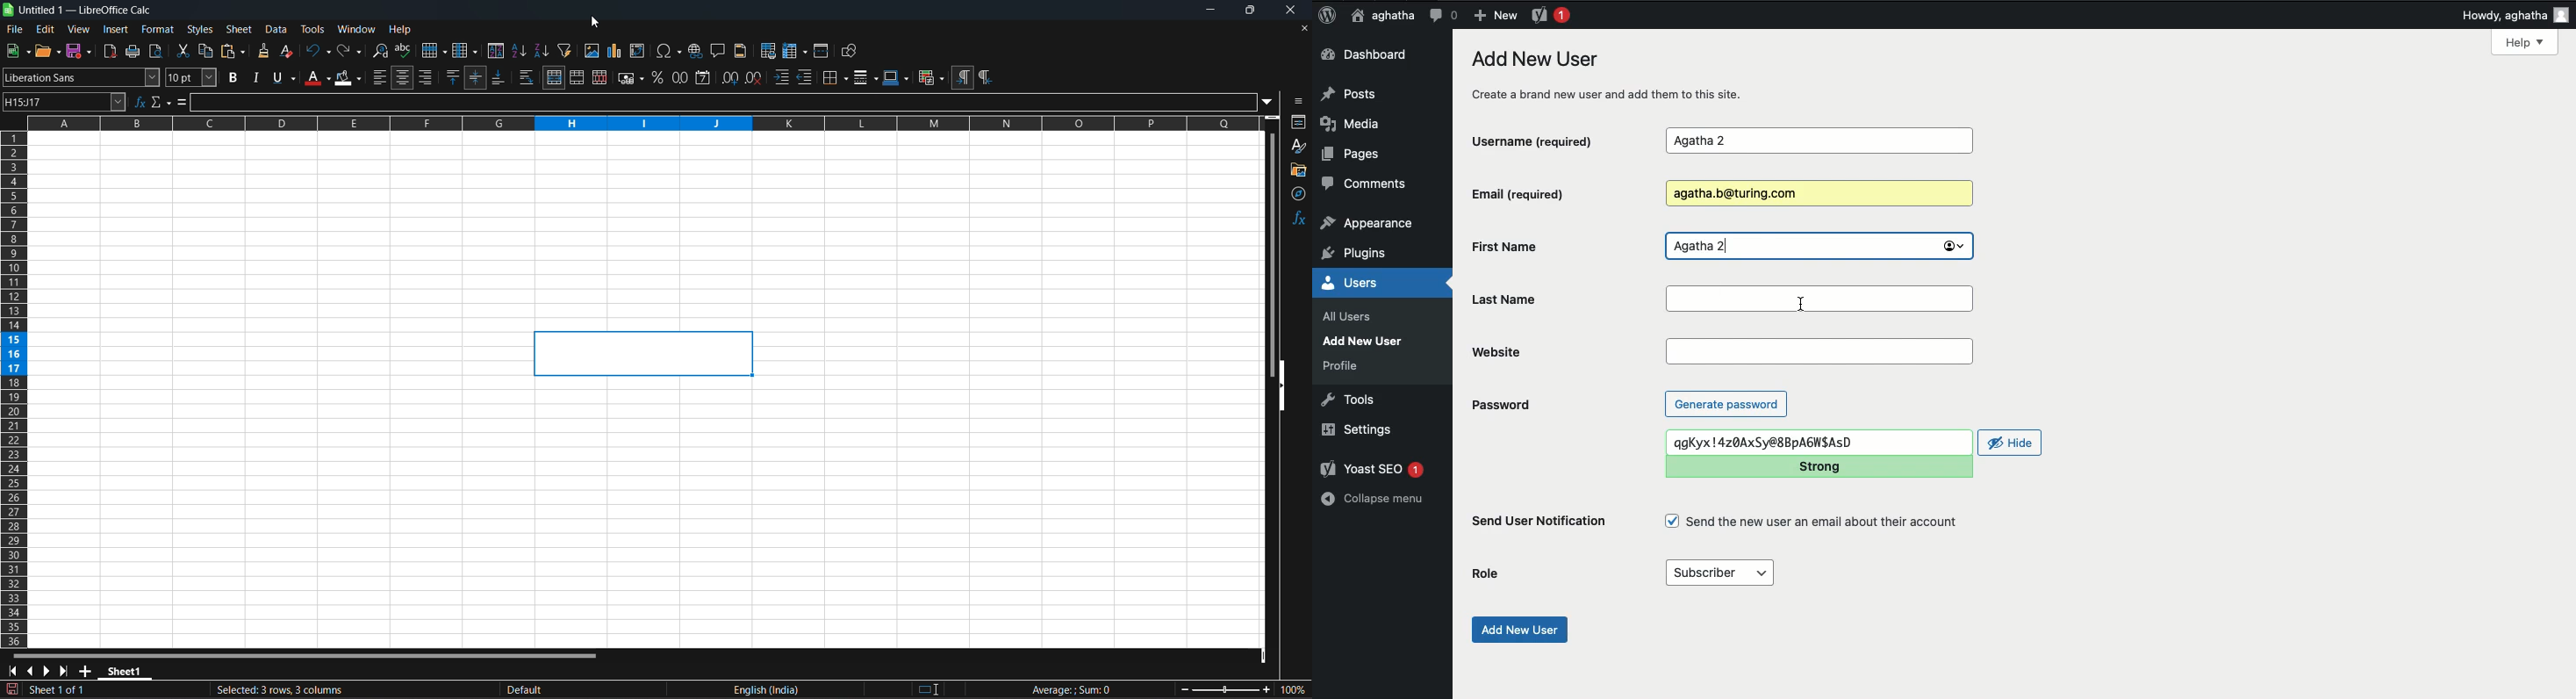  I want to click on edit, so click(44, 29).